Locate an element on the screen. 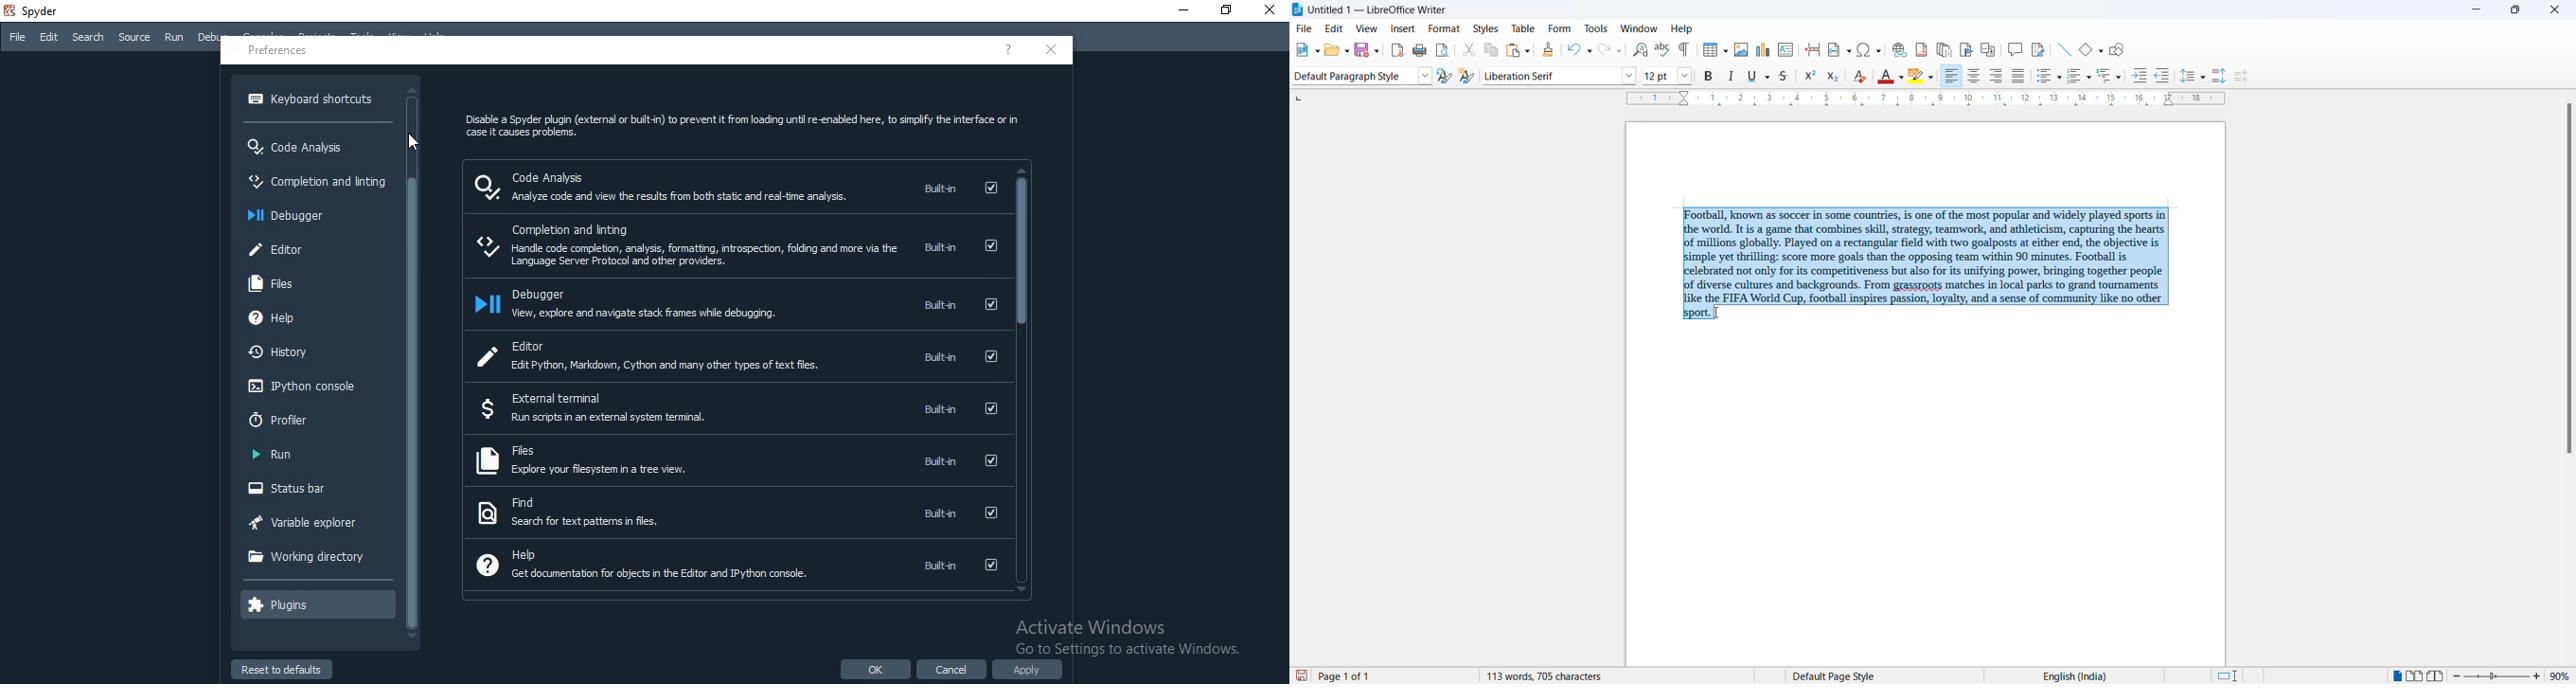 Image resolution: width=2576 pixels, height=700 pixels. insert images is located at coordinates (1743, 51).